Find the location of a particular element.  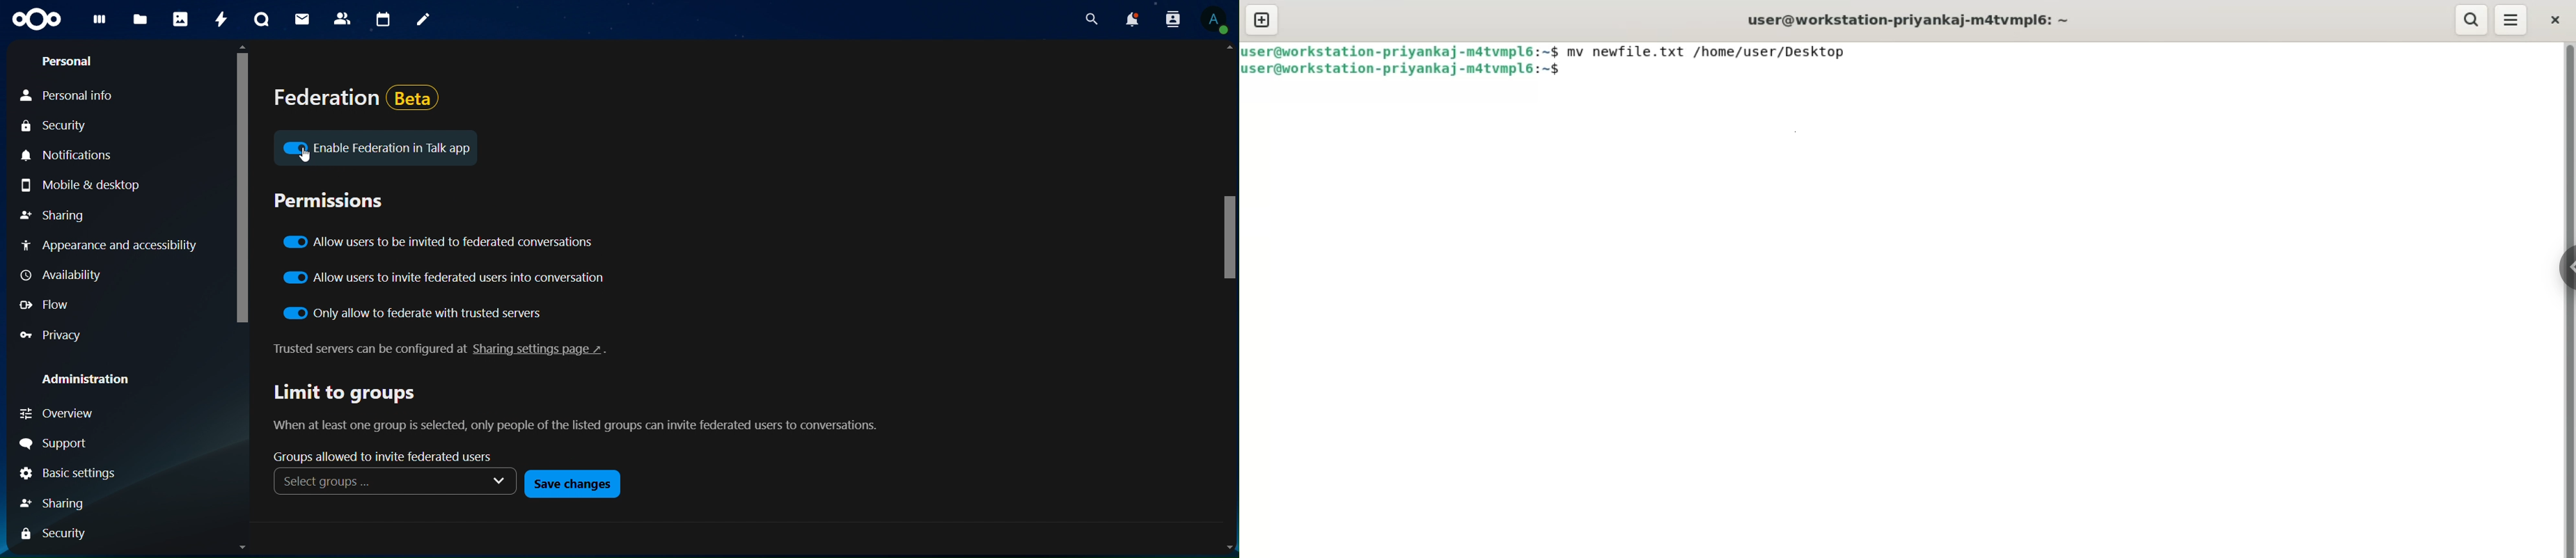

Flow is located at coordinates (47, 305).